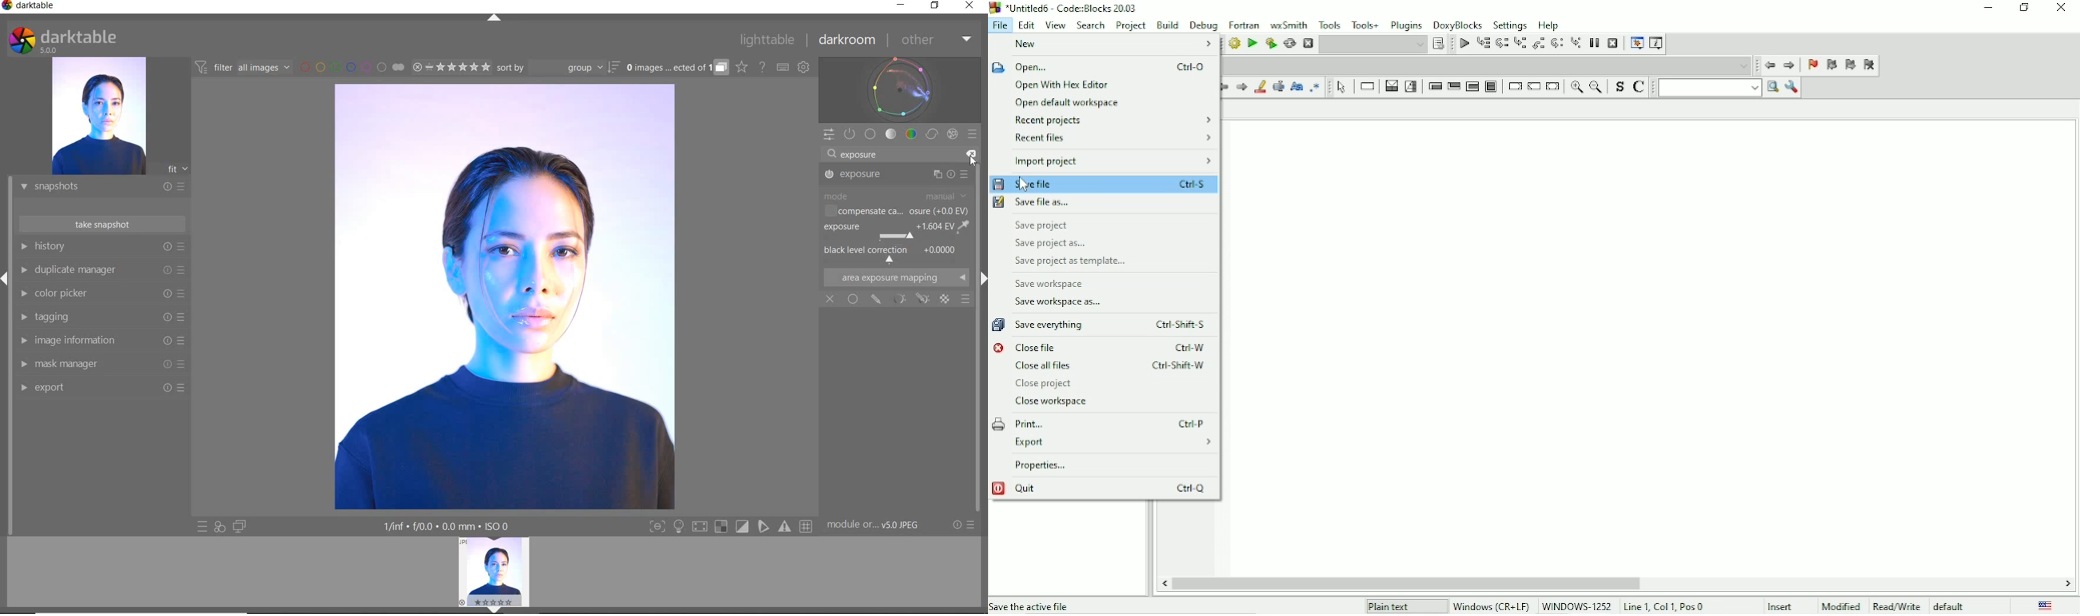 The height and width of the screenshot is (616, 2100). Describe the element at coordinates (743, 527) in the screenshot. I see `Button` at that location.